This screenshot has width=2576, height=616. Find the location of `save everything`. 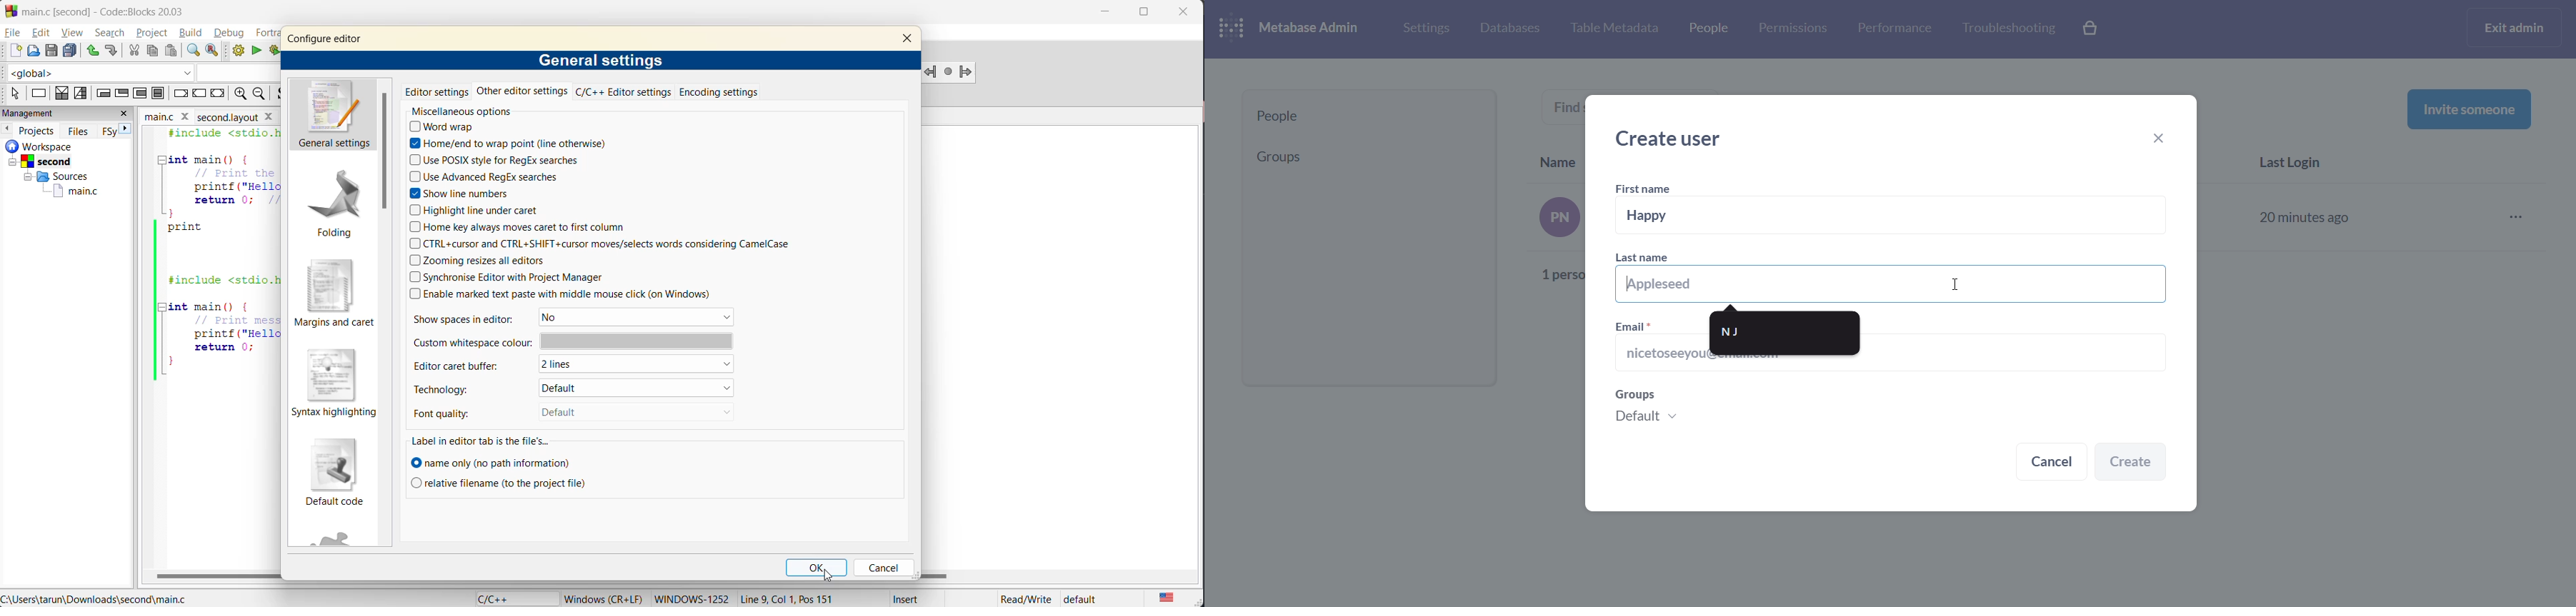

save everything is located at coordinates (71, 51).